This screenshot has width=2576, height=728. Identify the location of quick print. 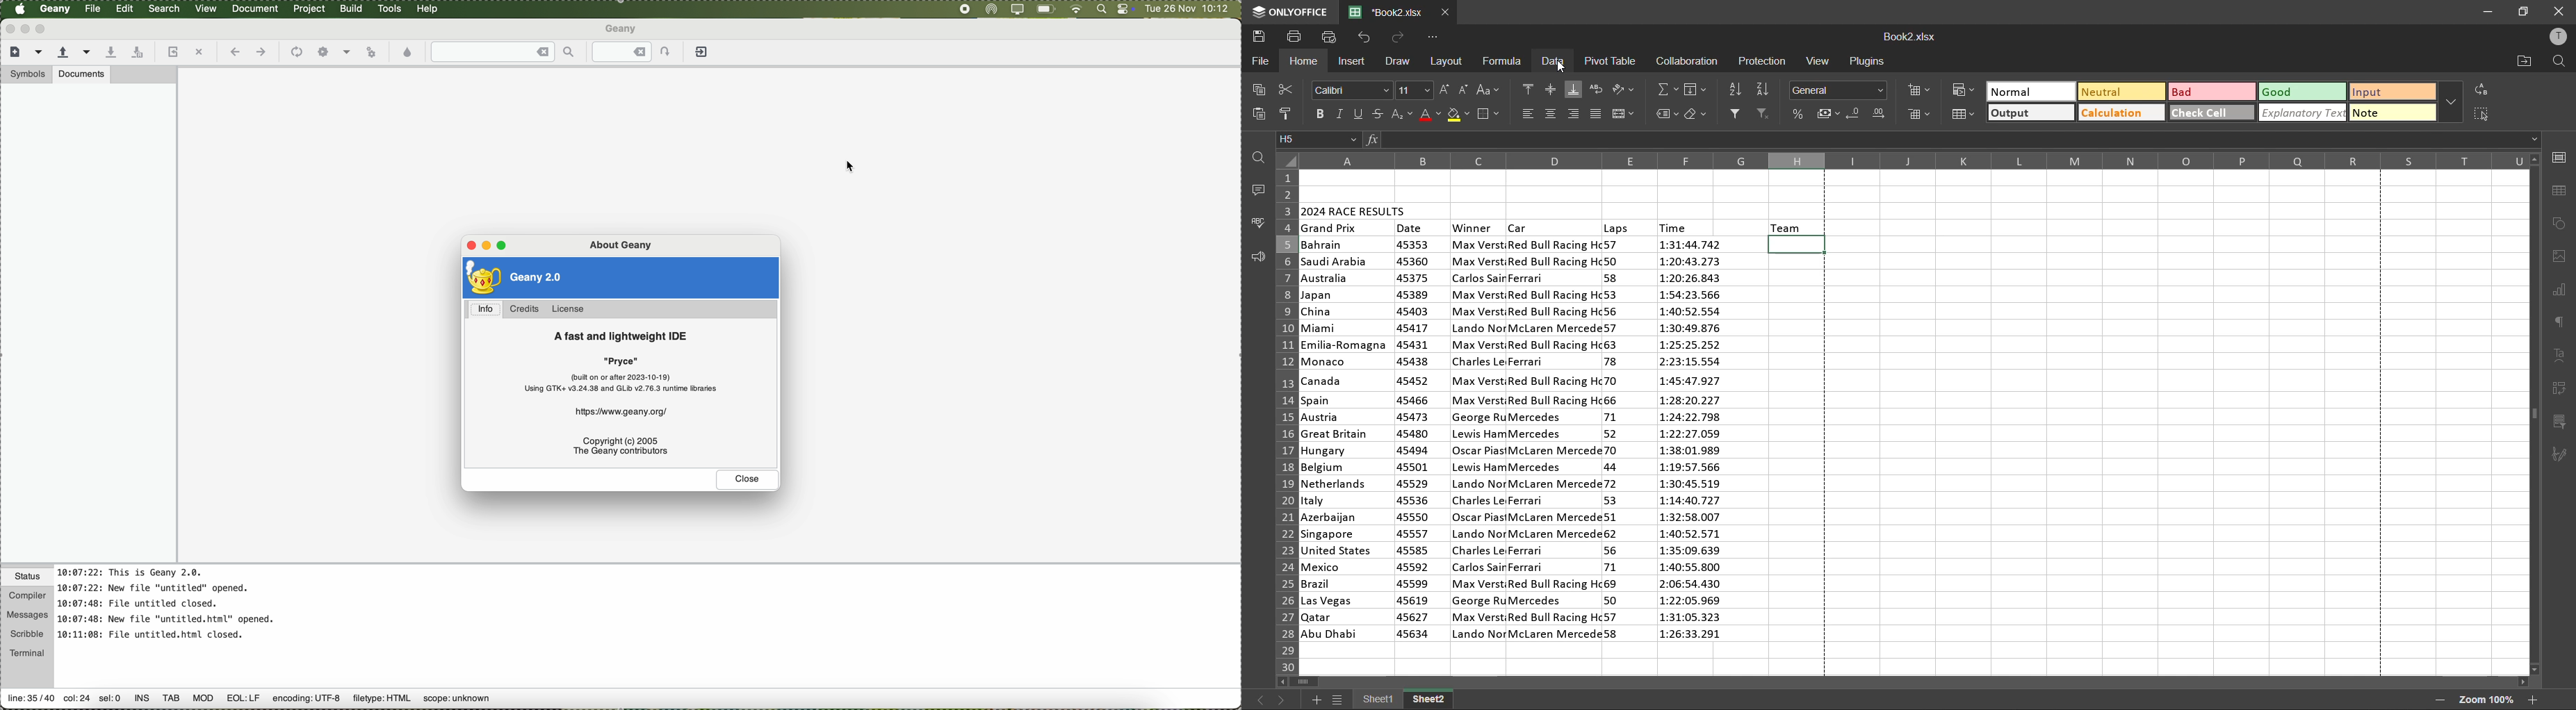
(1328, 37).